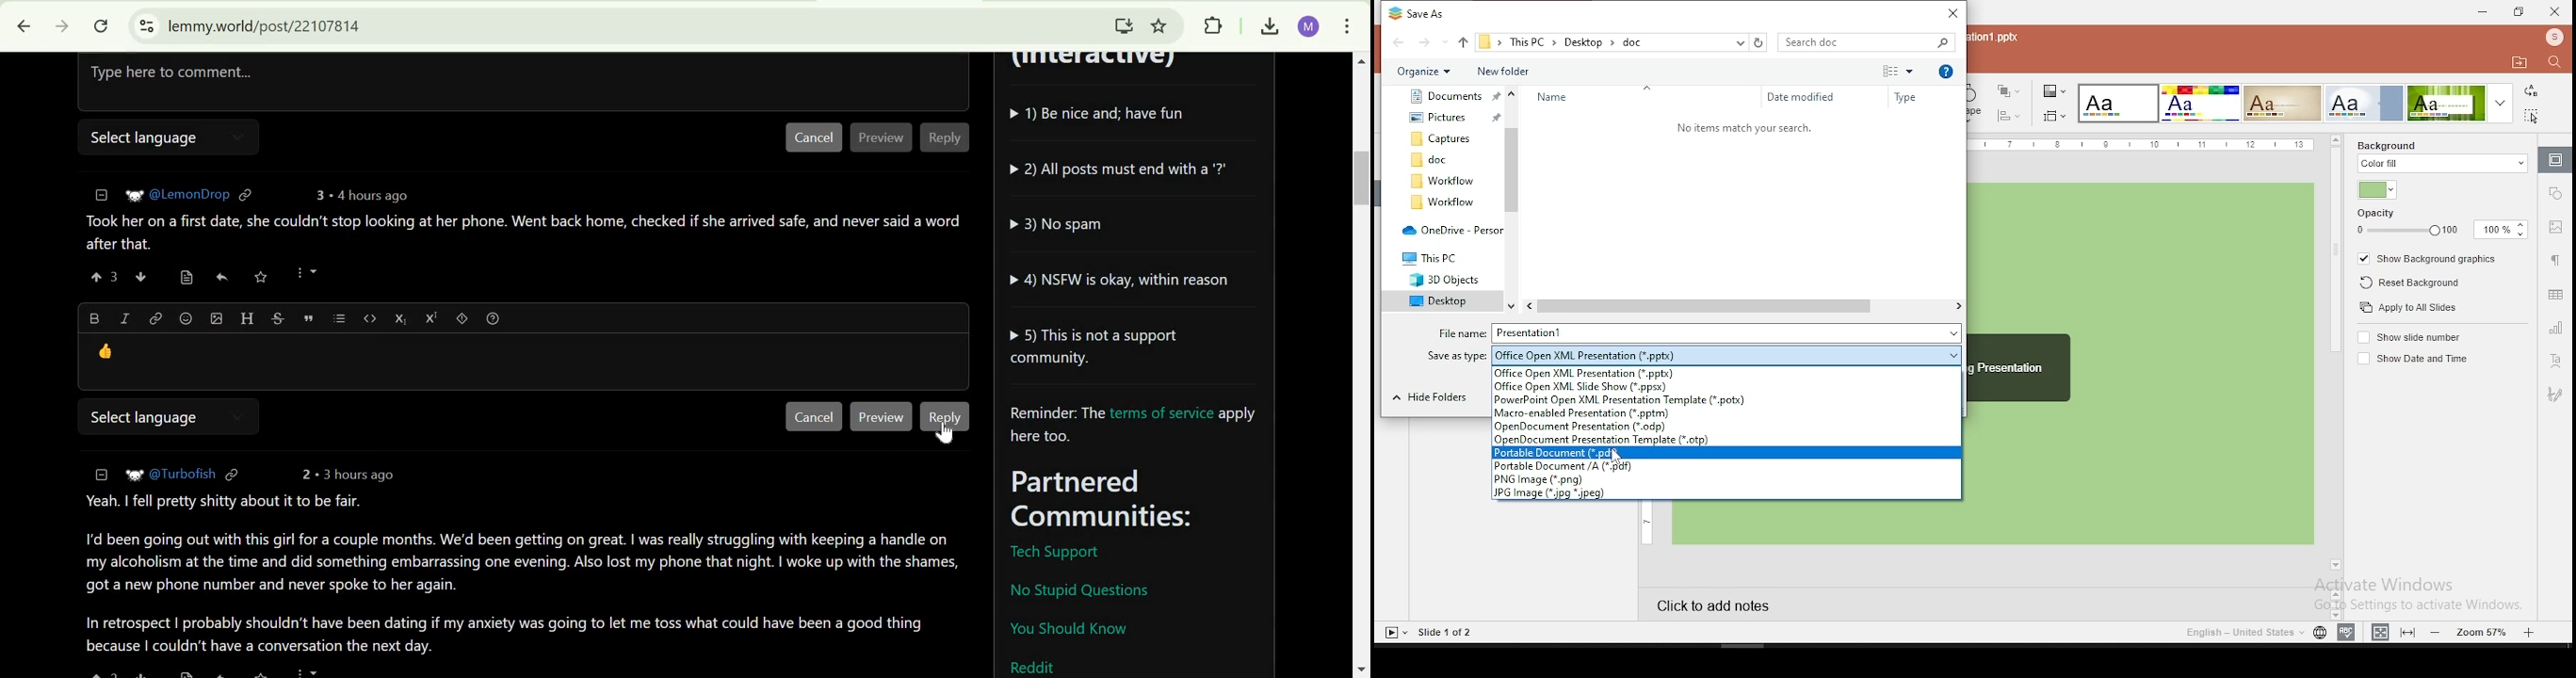  I want to click on Slide 1 of 2, so click(1447, 633).